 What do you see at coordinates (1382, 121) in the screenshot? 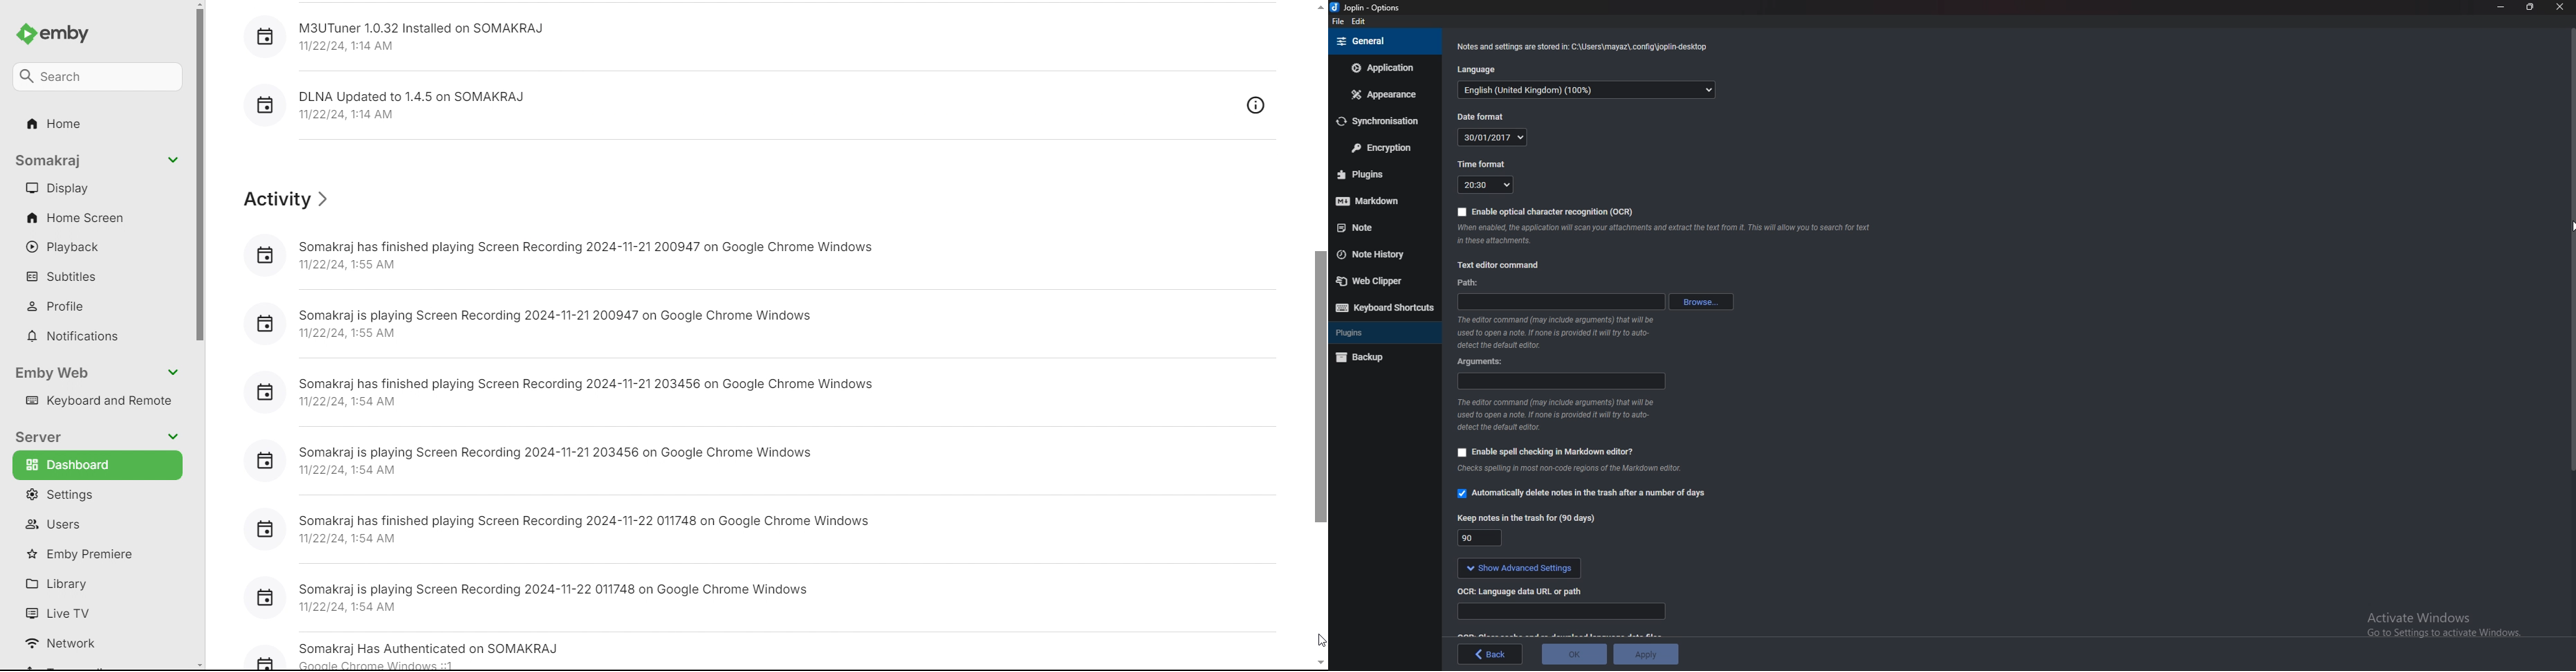
I see `Synchronization` at bounding box center [1382, 121].